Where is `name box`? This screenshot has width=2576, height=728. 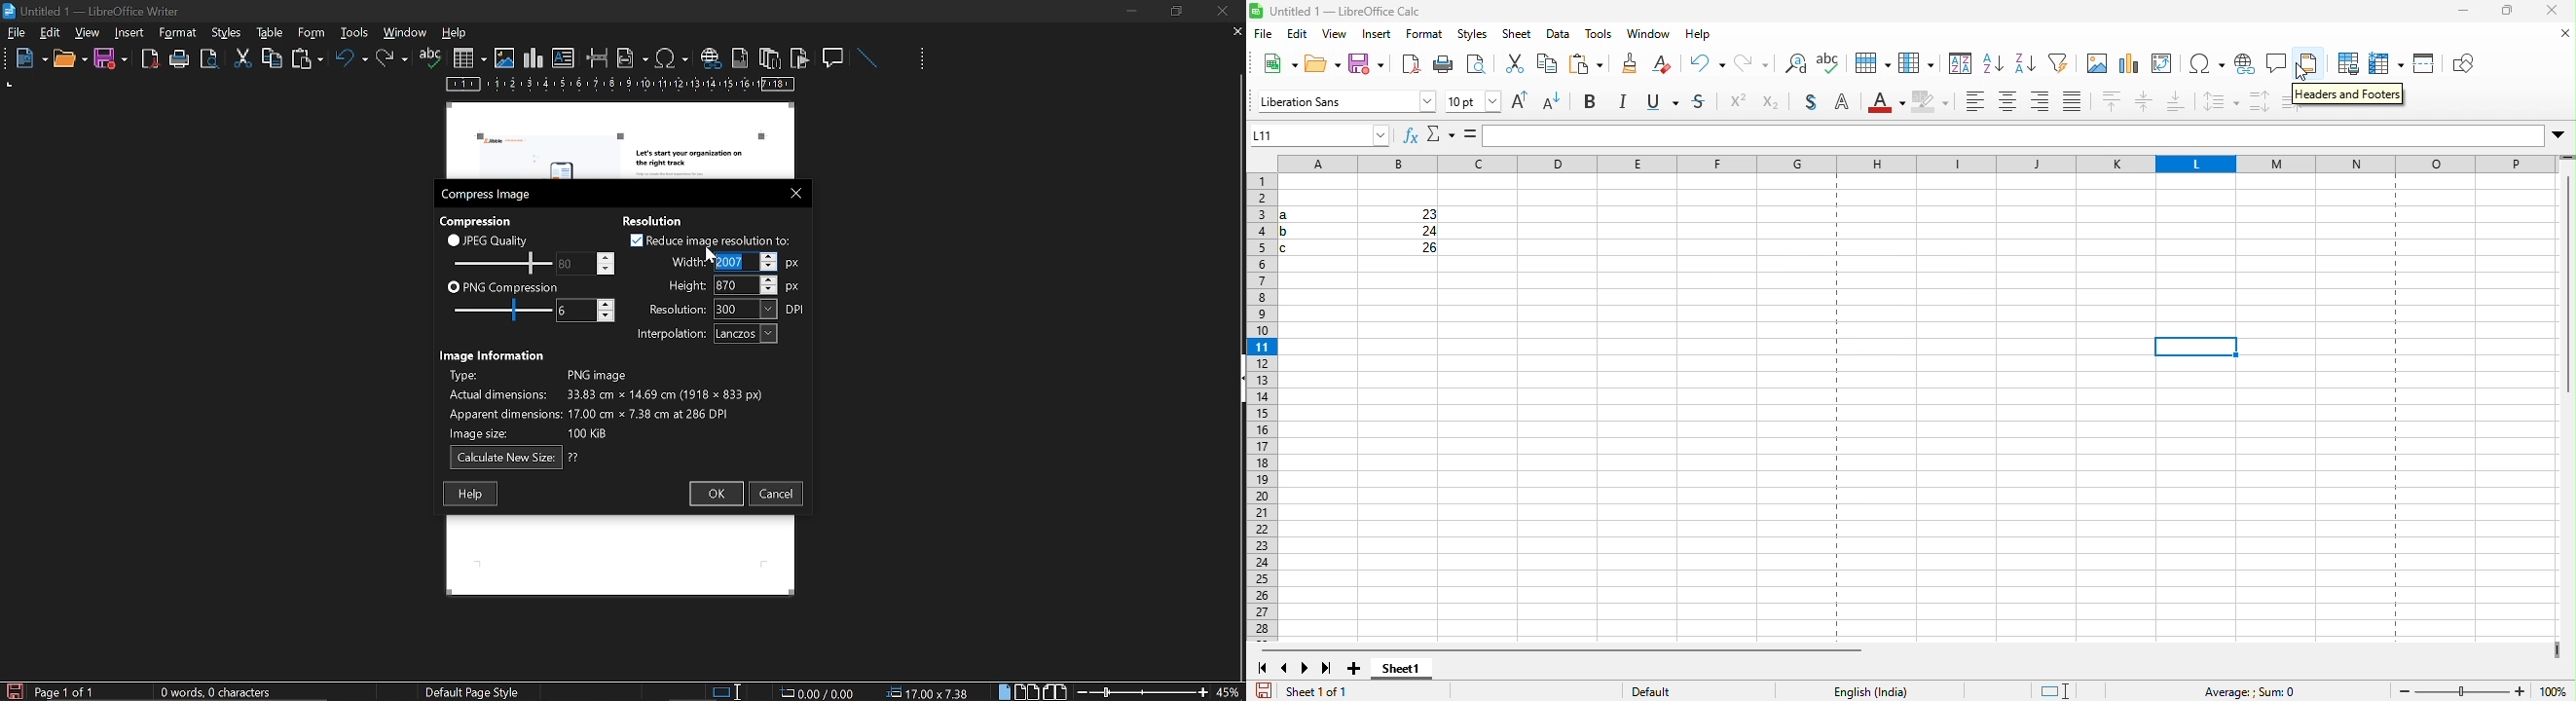 name box is located at coordinates (1322, 136).